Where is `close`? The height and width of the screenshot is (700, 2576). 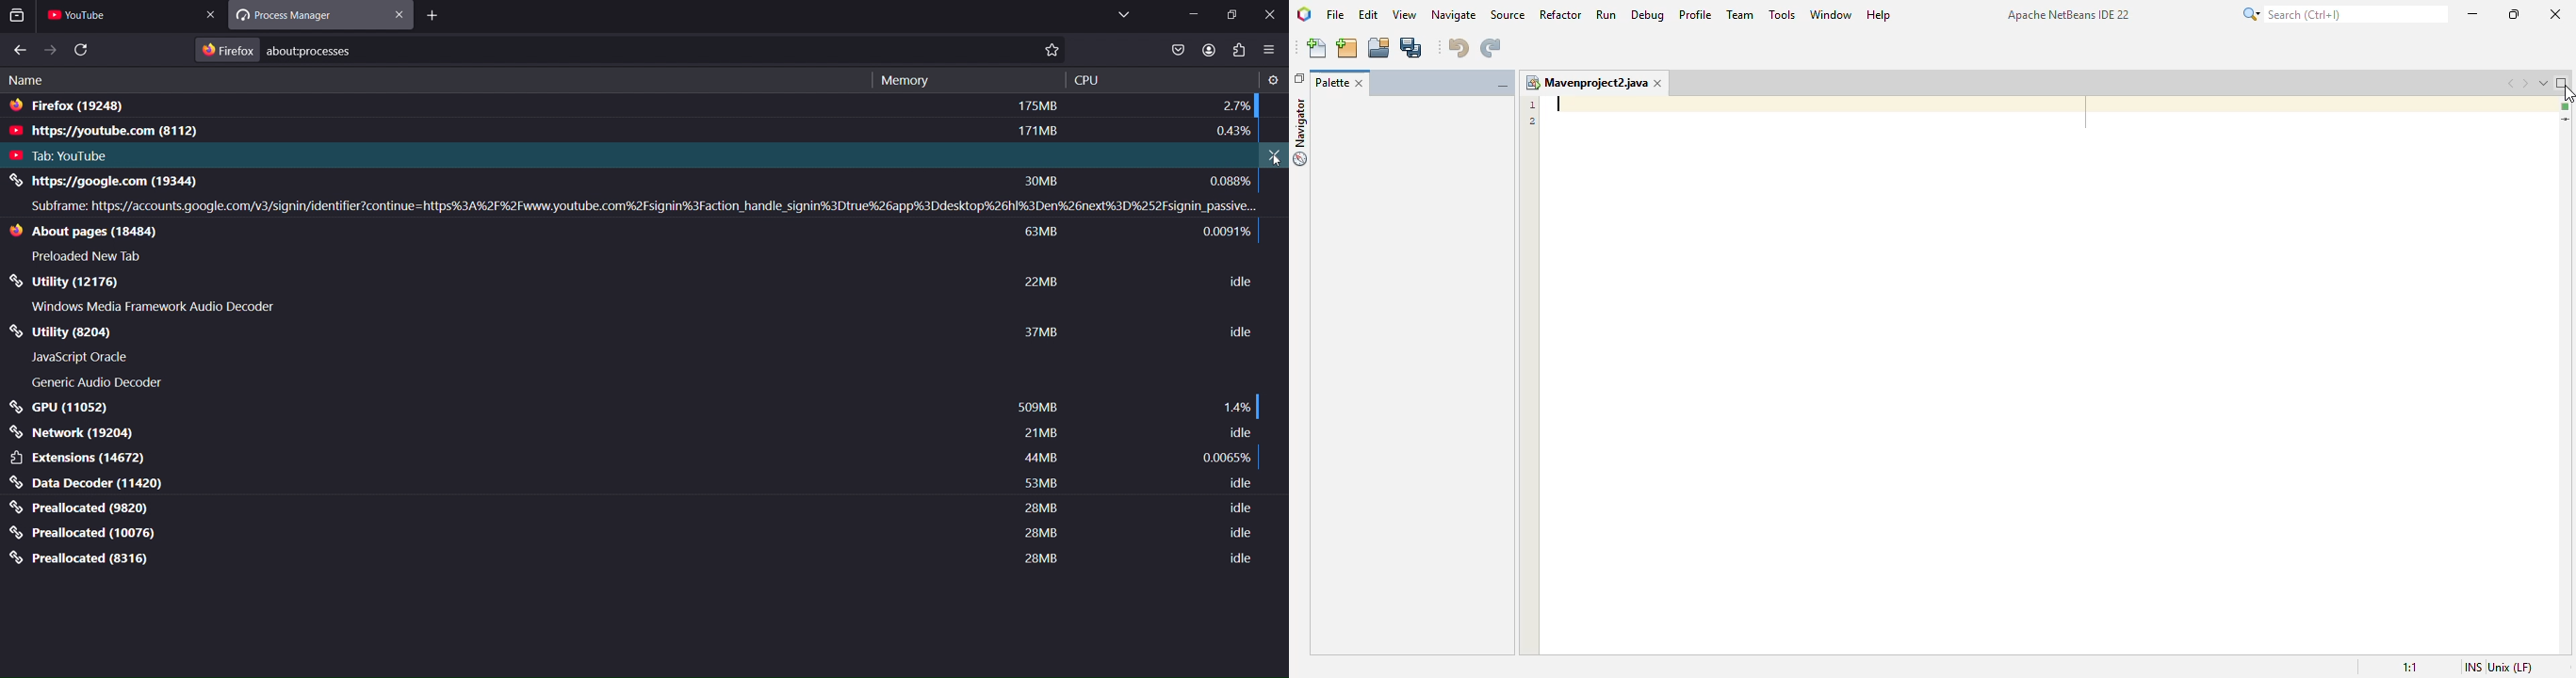 close is located at coordinates (401, 17).